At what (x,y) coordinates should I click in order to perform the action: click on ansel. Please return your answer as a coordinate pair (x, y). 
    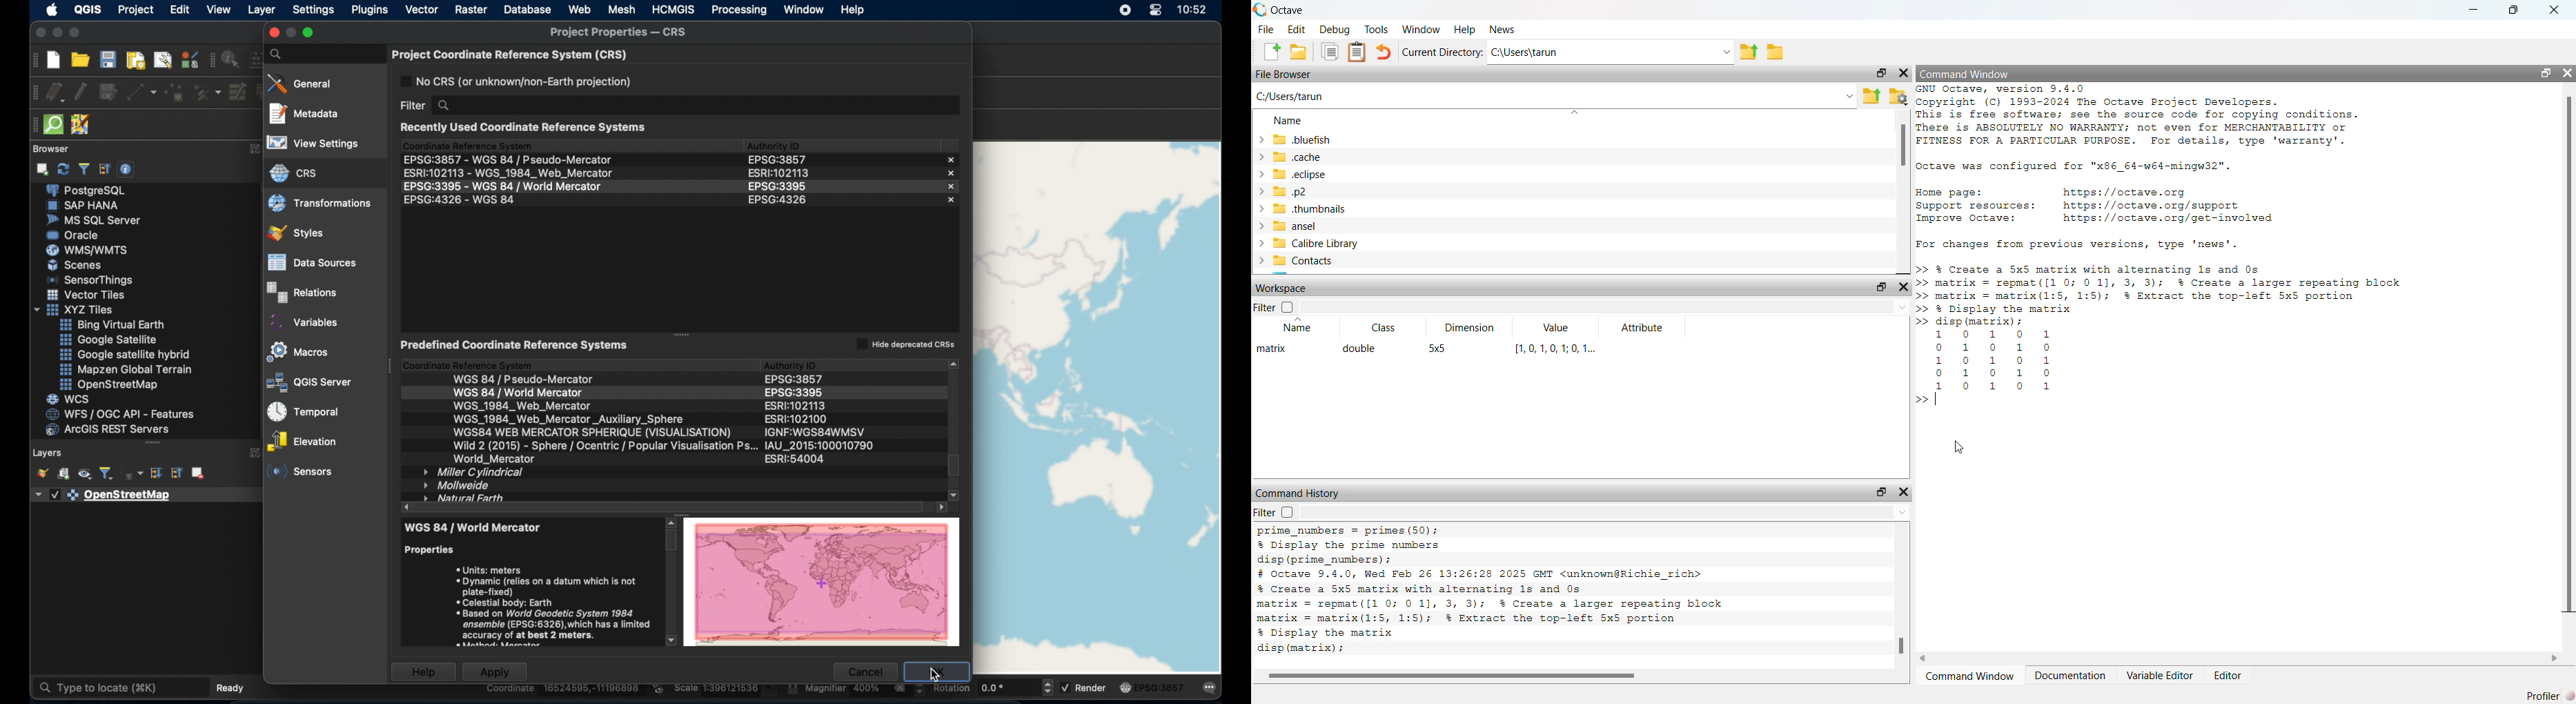
    Looking at the image, I should click on (1295, 226).